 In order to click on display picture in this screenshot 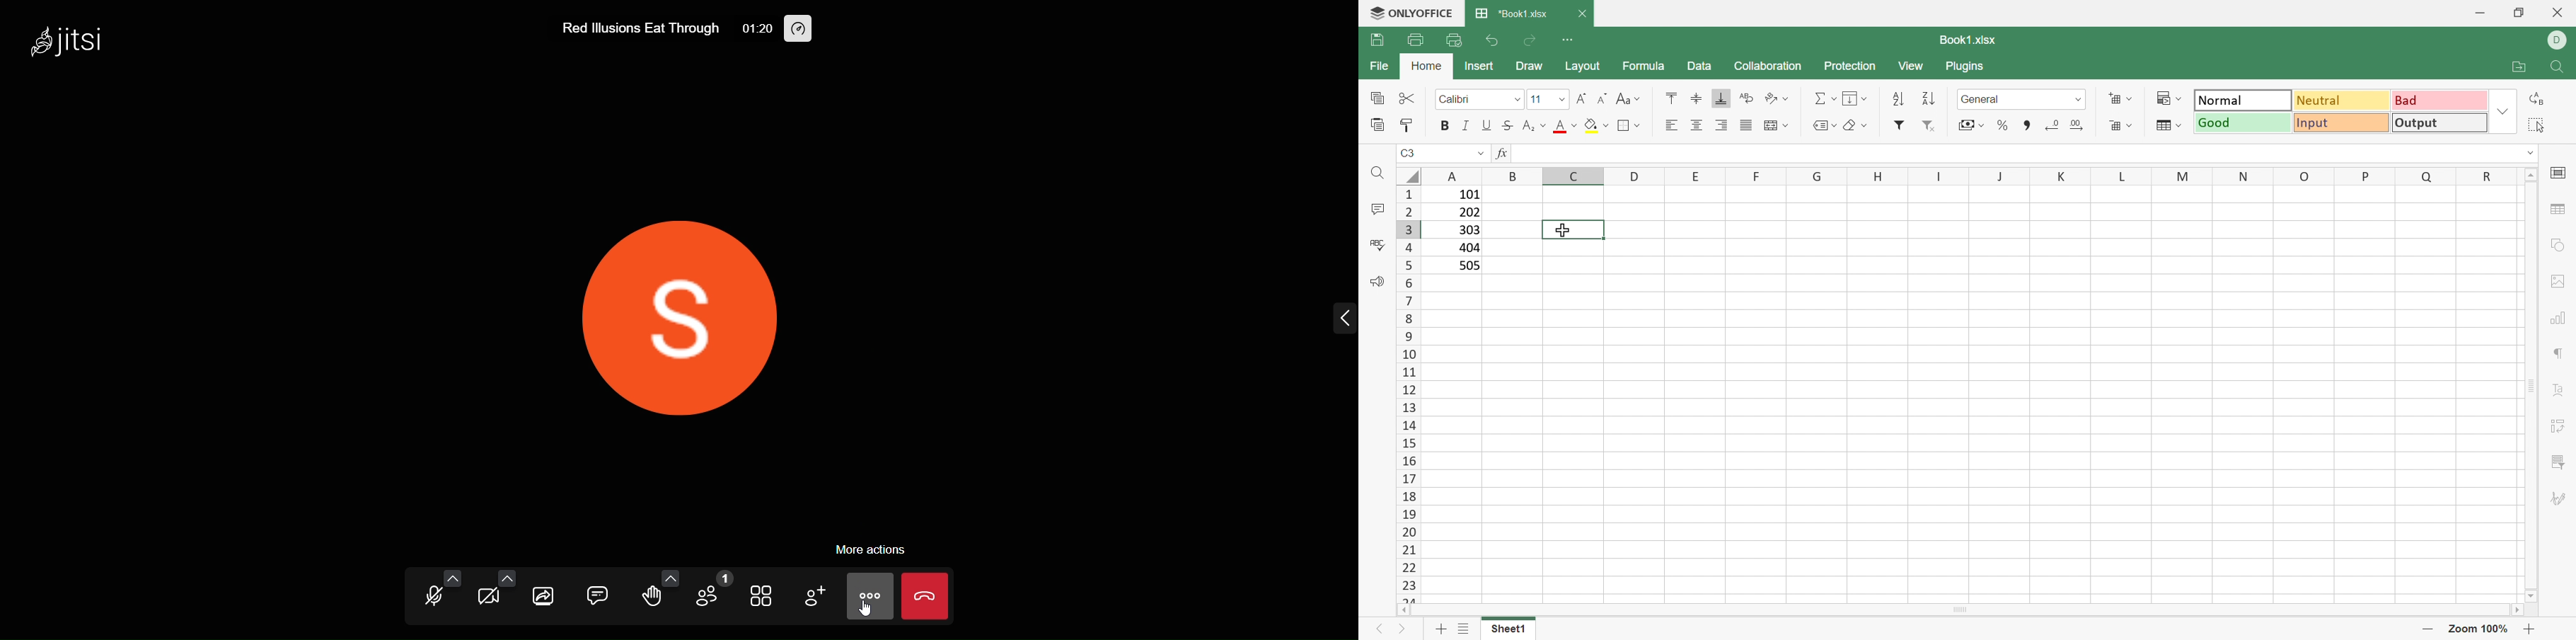, I will do `click(678, 314)`.